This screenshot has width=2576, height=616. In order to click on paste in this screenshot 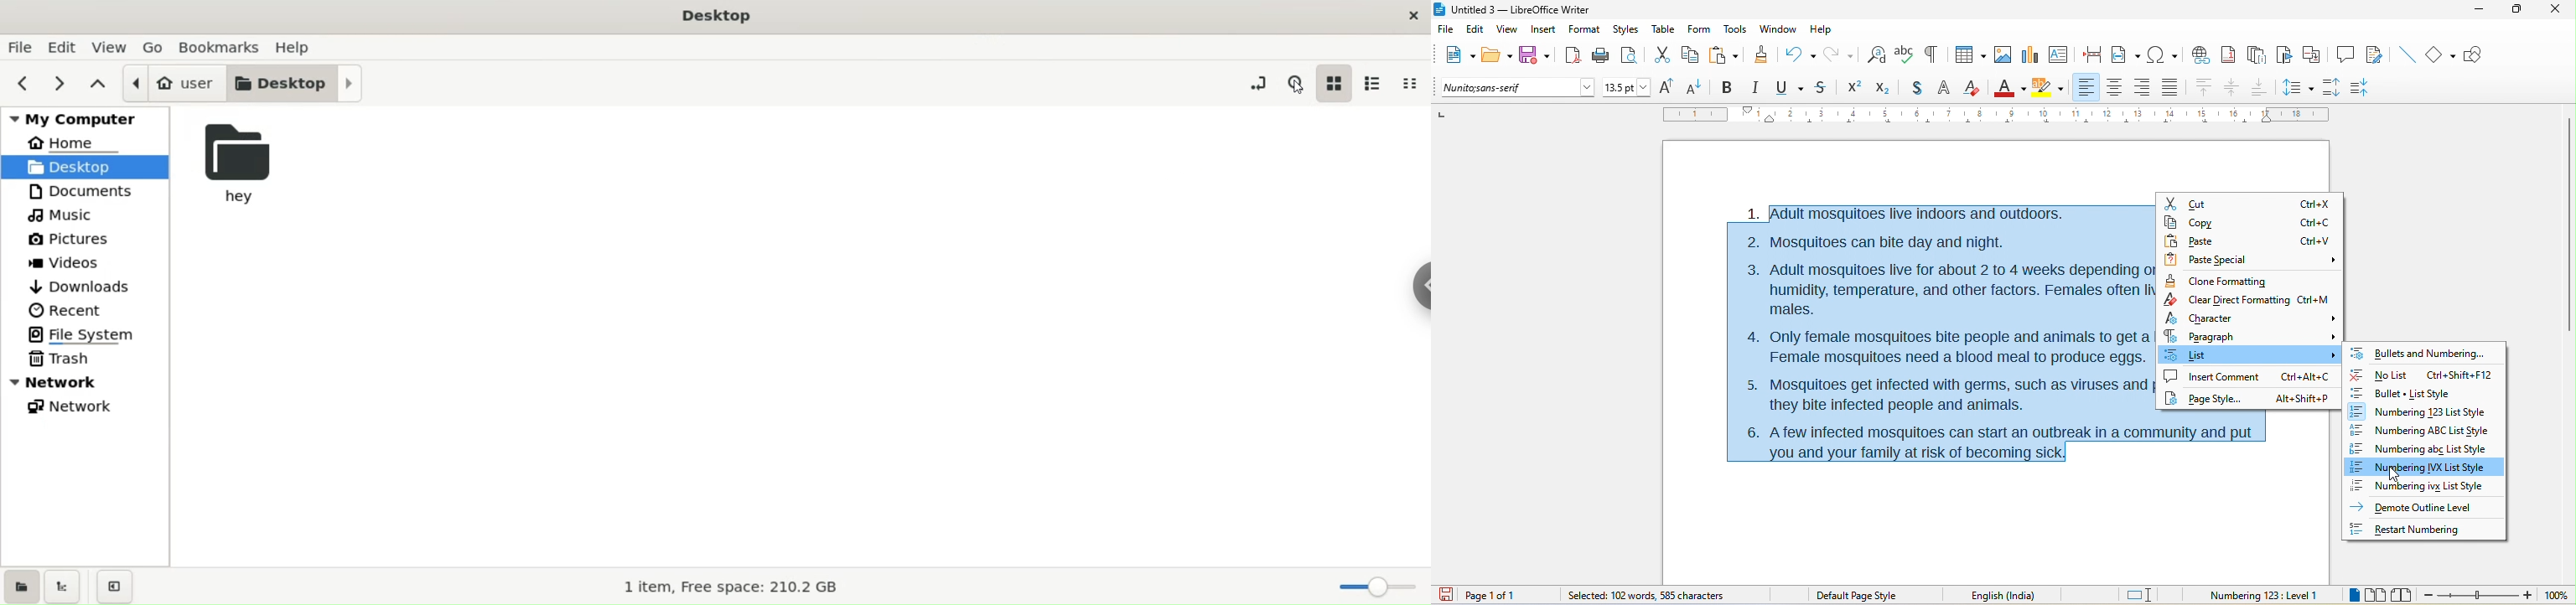, I will do `click(2247, 241)`.